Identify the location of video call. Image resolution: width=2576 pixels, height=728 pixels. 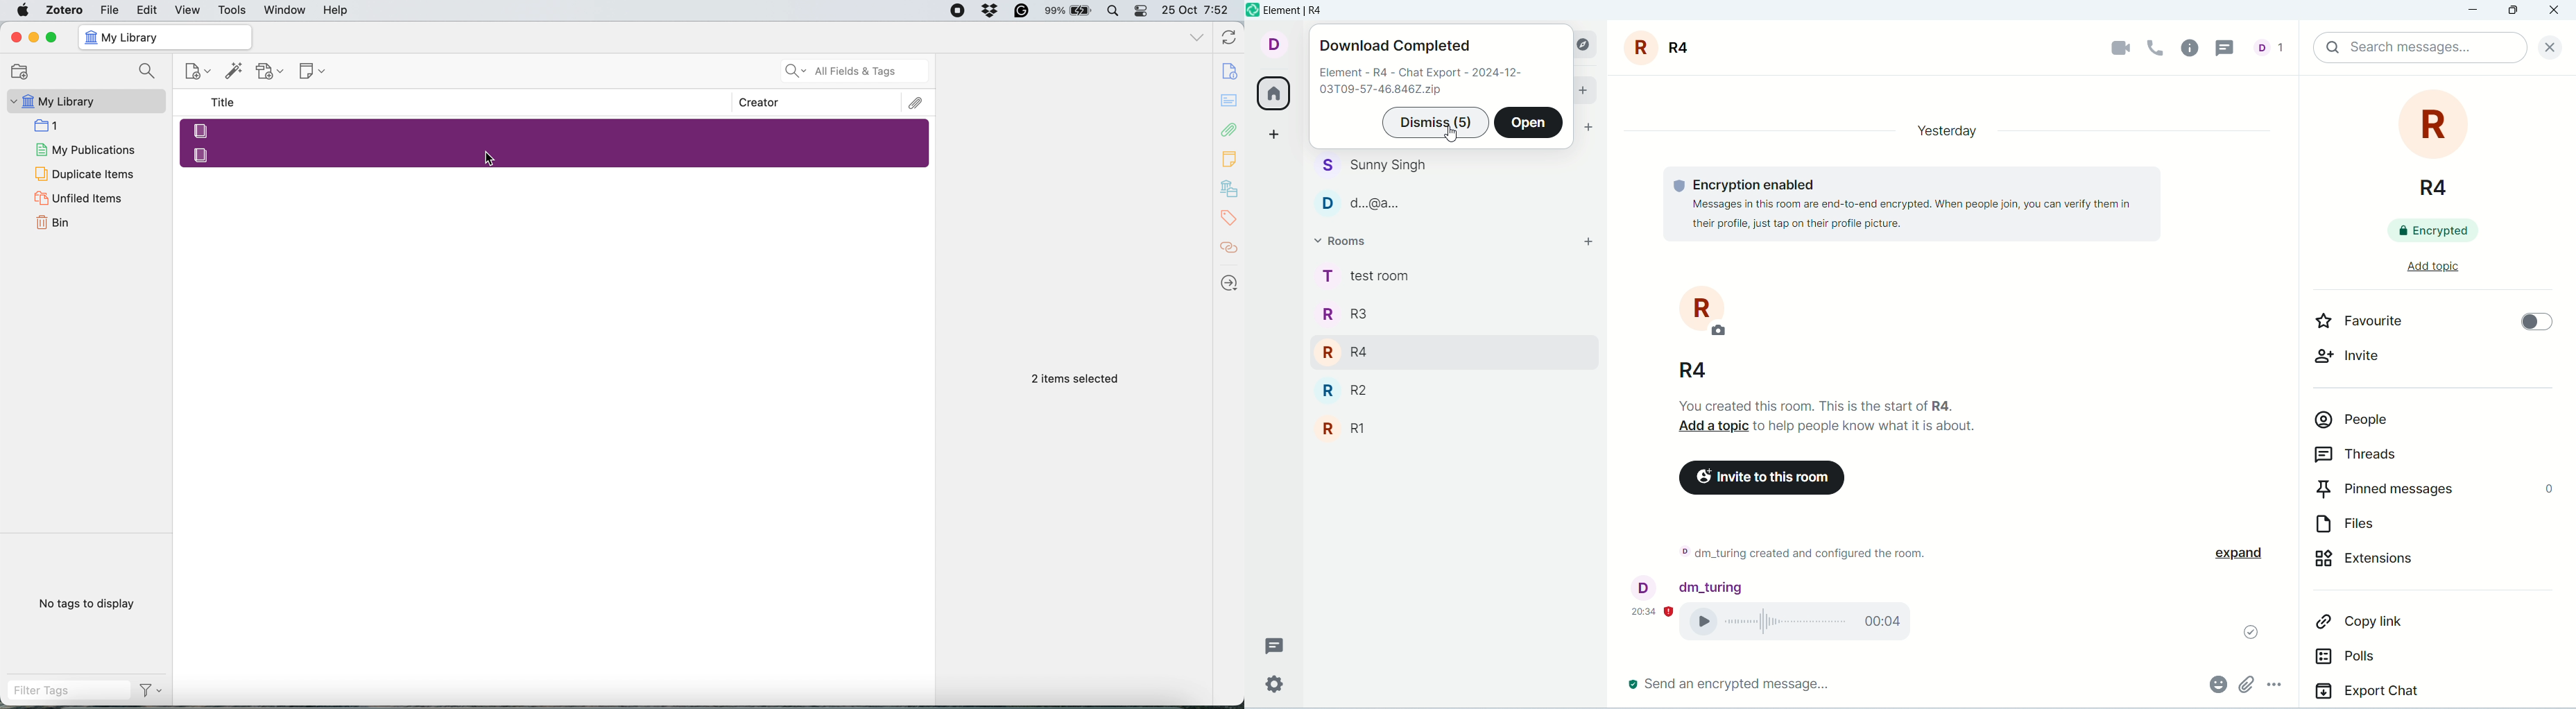
(2113, 49).